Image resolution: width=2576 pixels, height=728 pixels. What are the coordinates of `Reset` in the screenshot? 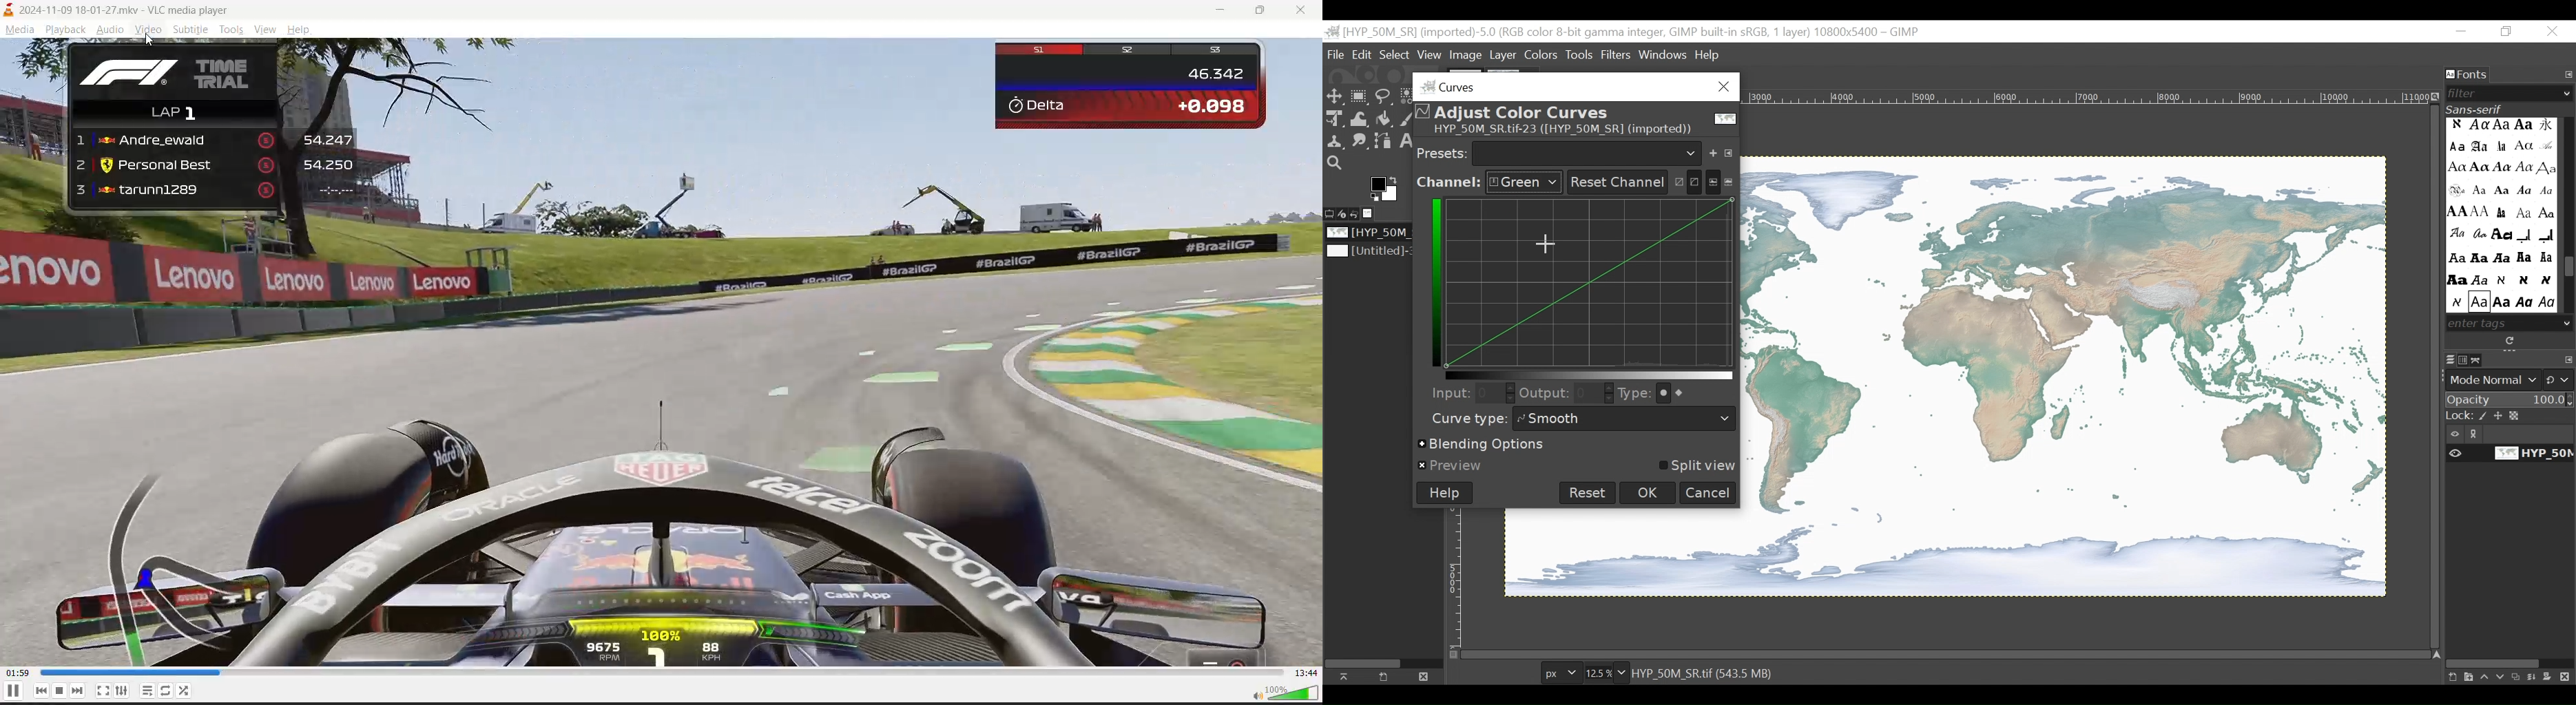 It's located at (1588, 493).